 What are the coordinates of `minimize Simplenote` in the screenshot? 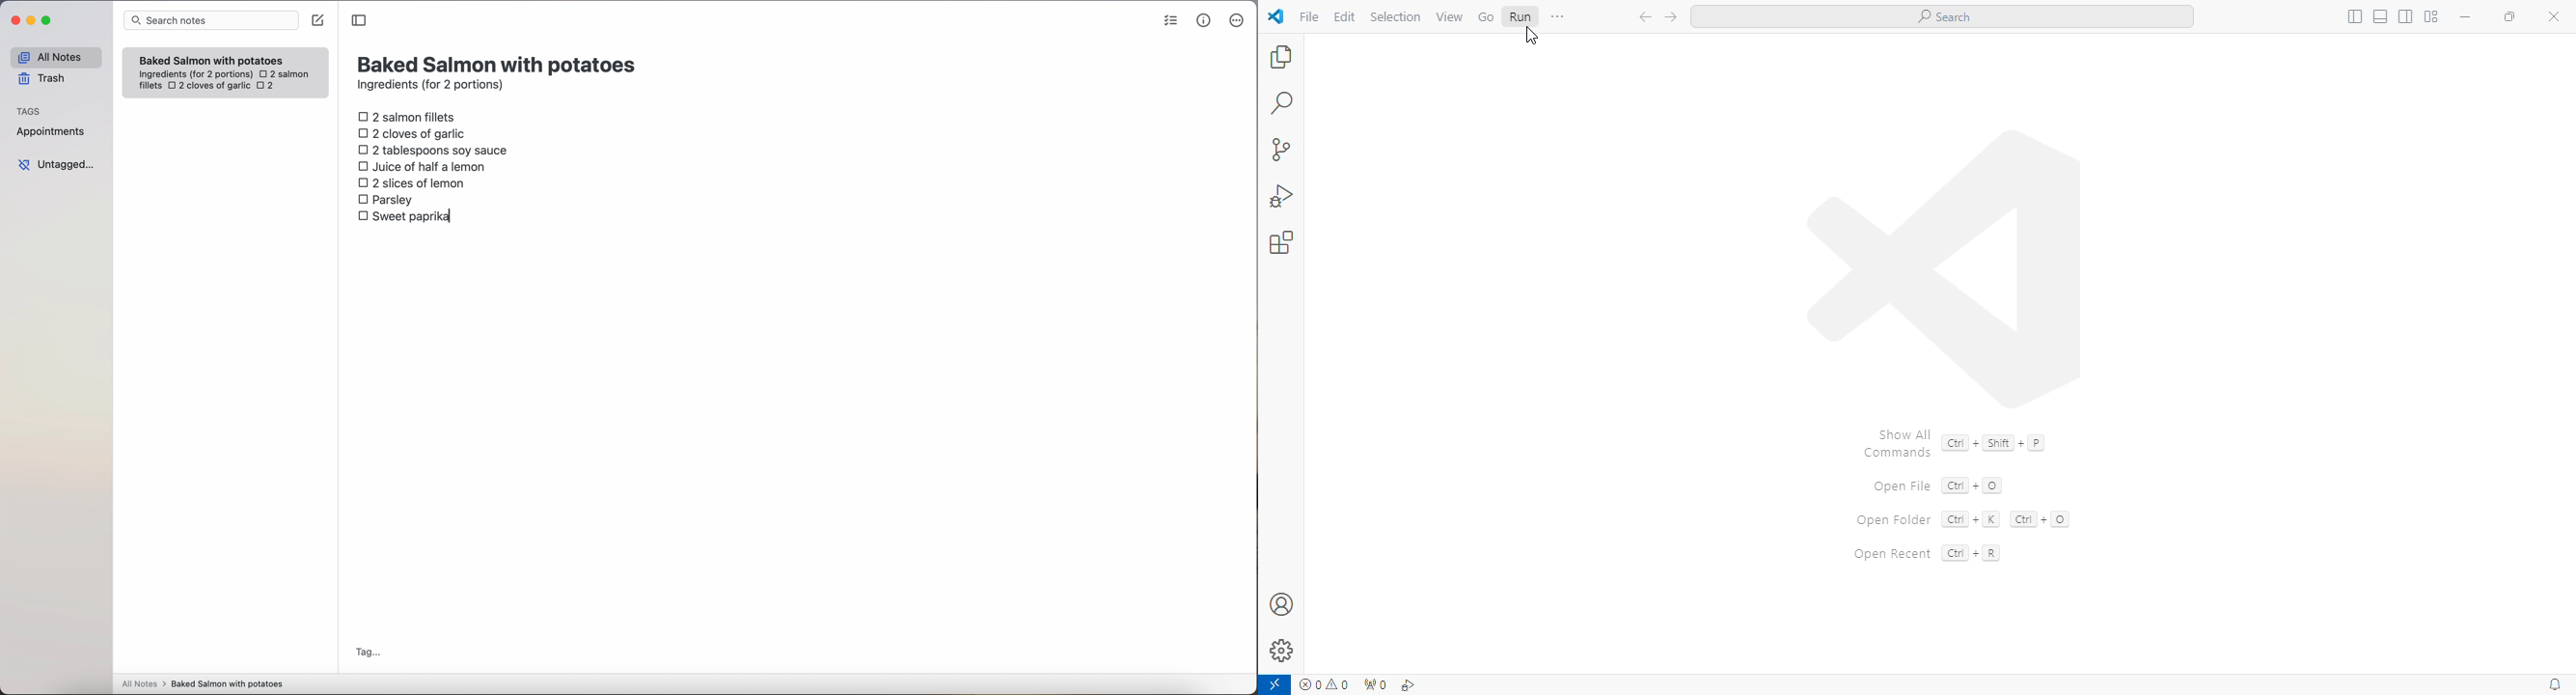 It's located at (31, 21).